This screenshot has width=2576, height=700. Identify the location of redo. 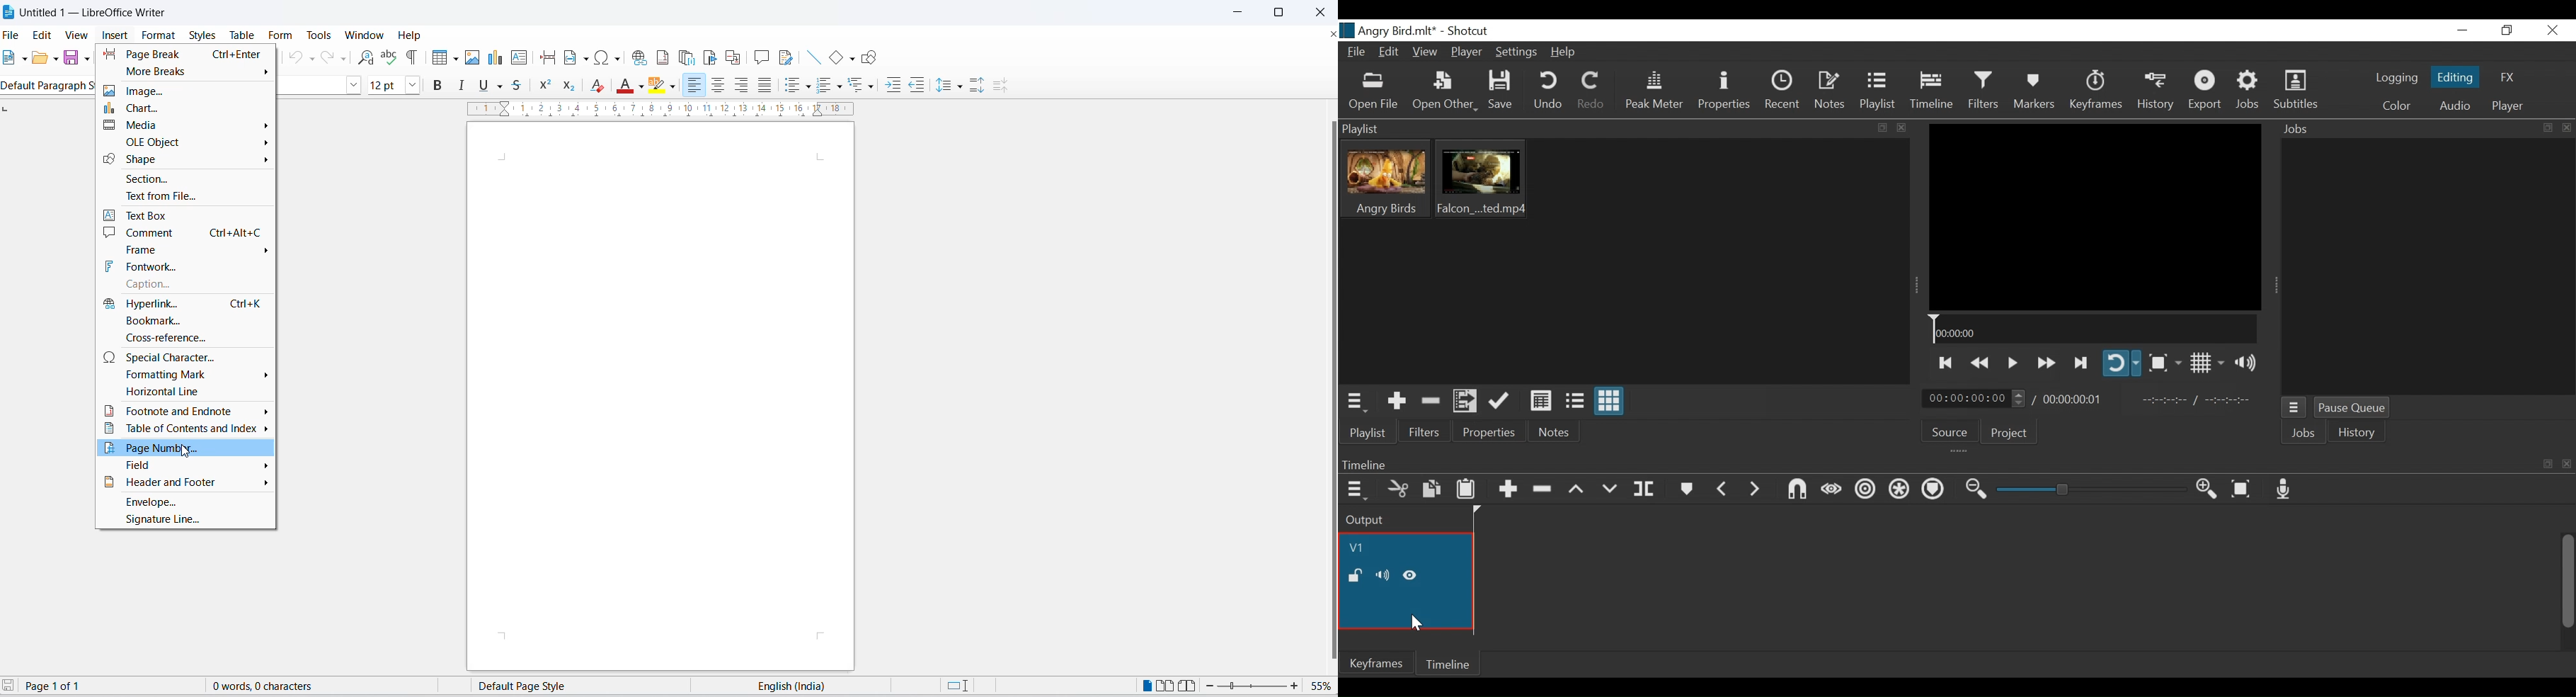
(326, 60).